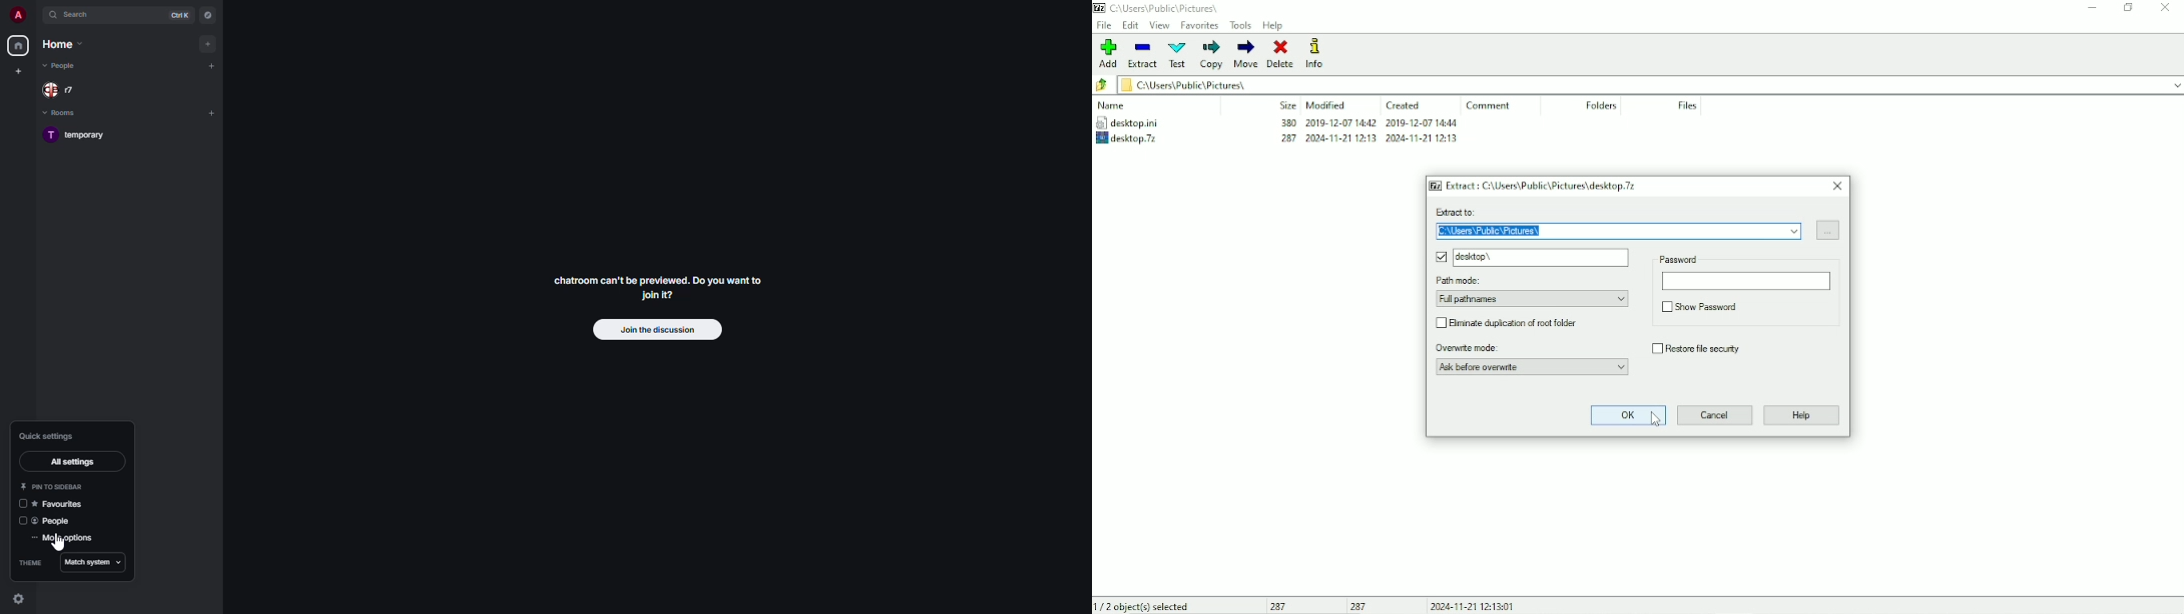  I want to click on desktop, so click(1543, 258).